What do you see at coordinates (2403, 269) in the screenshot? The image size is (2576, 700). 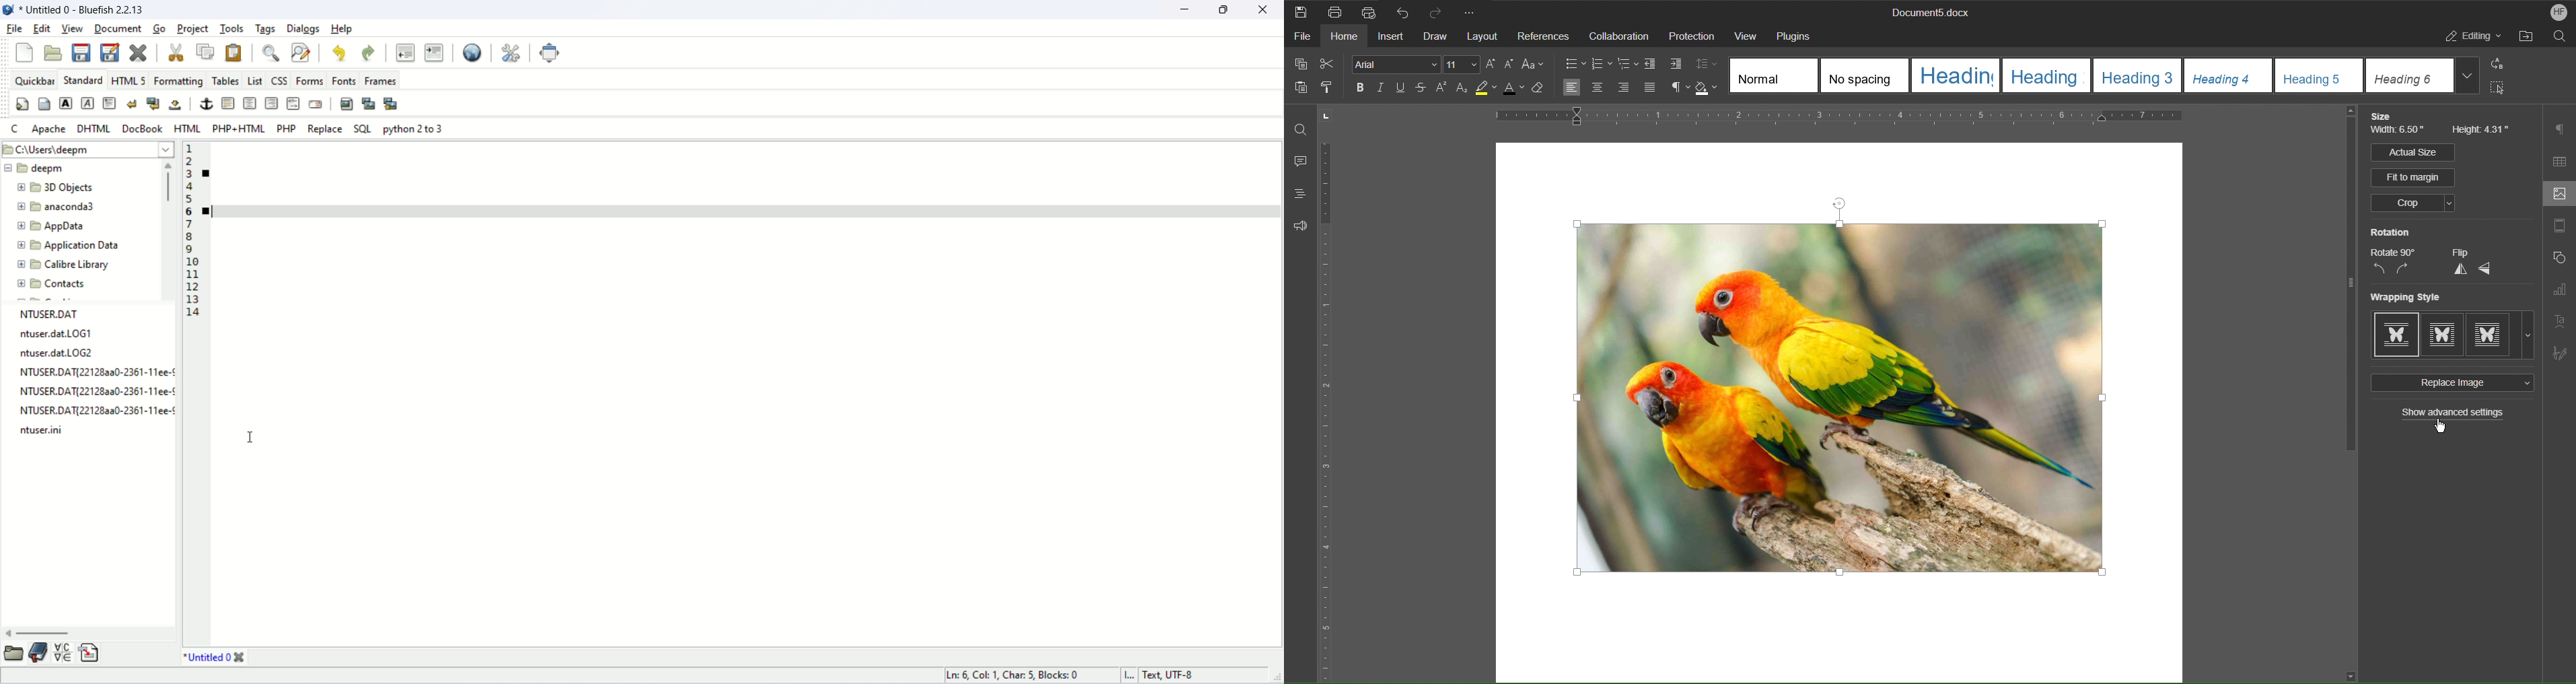 I see `Rotate CW` at bounding box center [2403, 269].